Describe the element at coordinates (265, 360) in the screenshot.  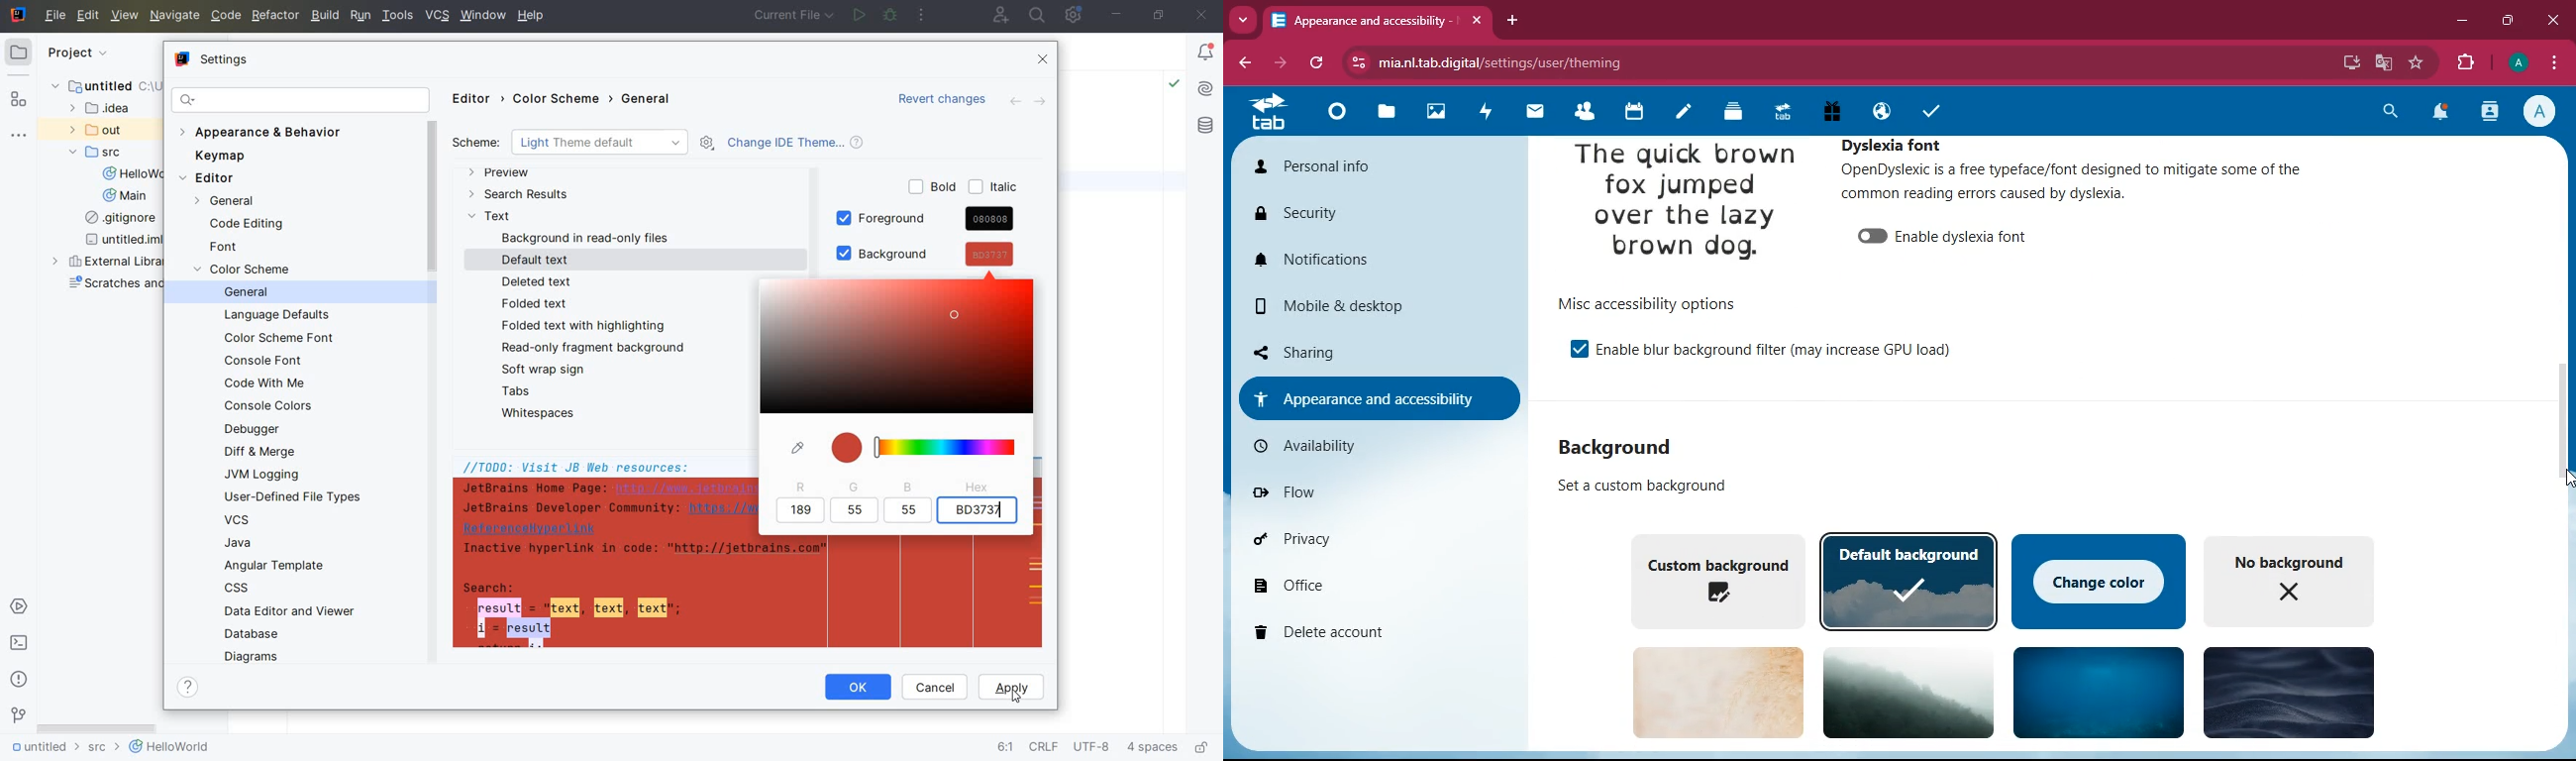
I see `CONSOLE FONT` at that location.